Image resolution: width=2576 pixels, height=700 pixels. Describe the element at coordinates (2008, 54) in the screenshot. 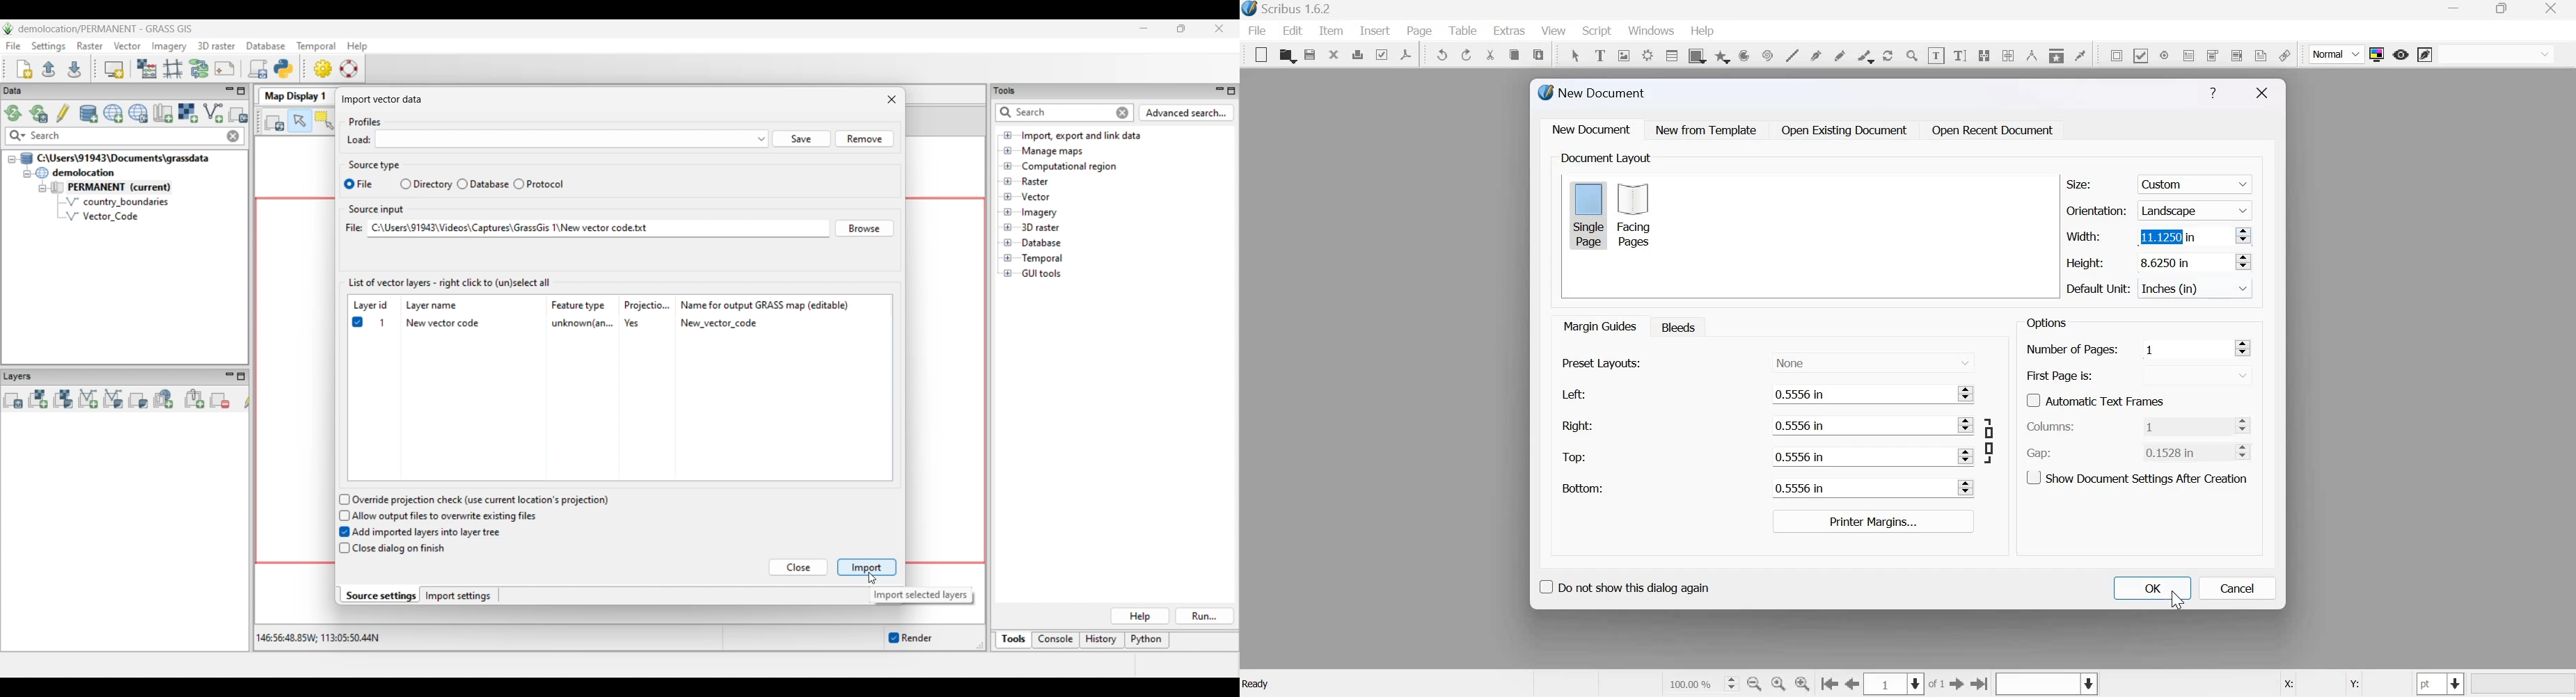

I see `unlink text frames` at that location.